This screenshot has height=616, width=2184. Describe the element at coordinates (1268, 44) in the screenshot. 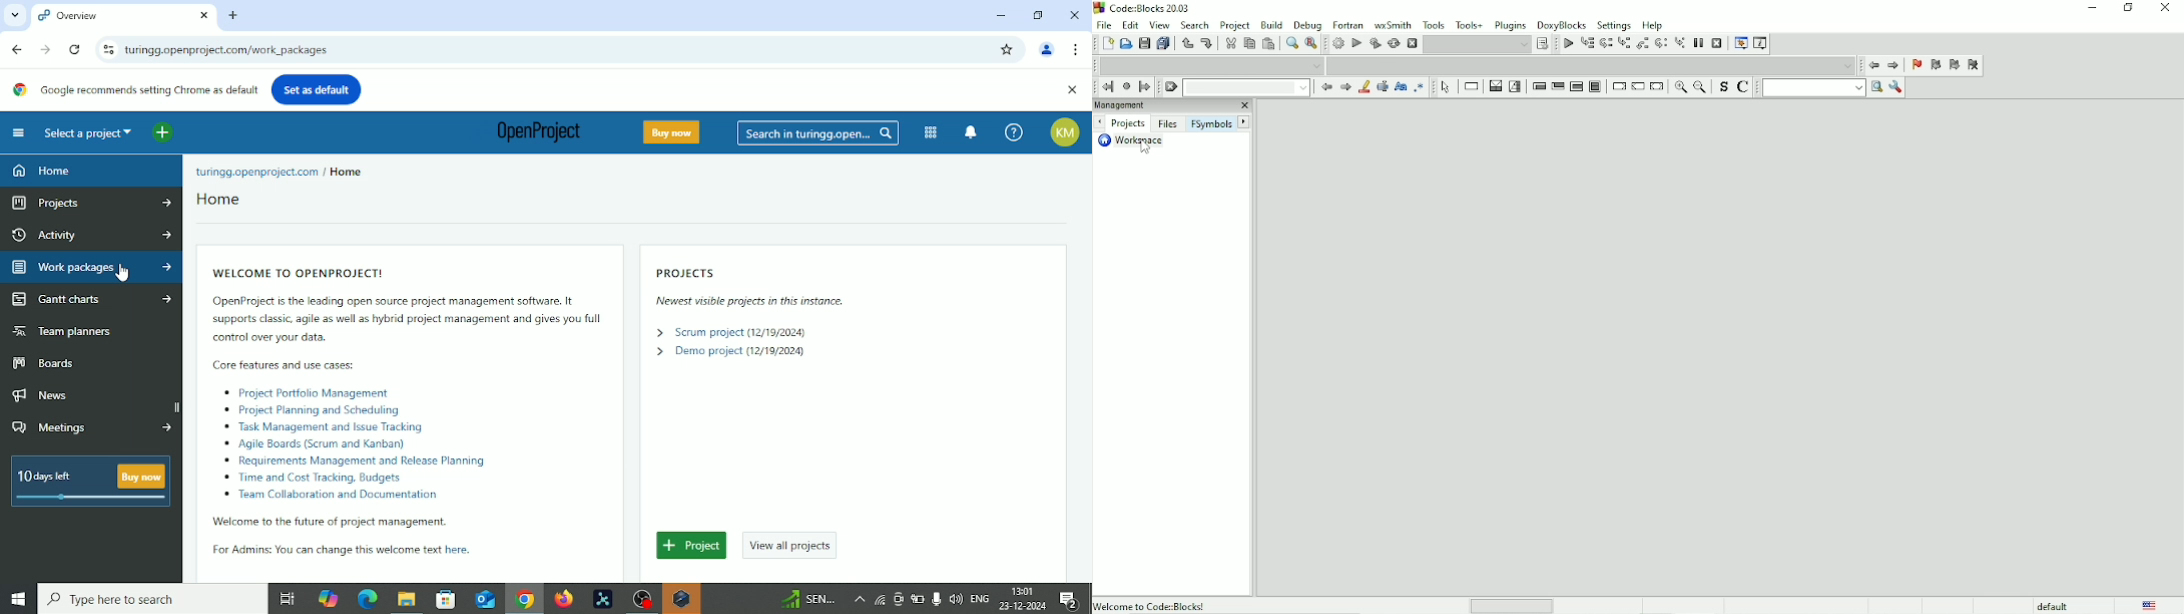

I see `Paste` at that location.